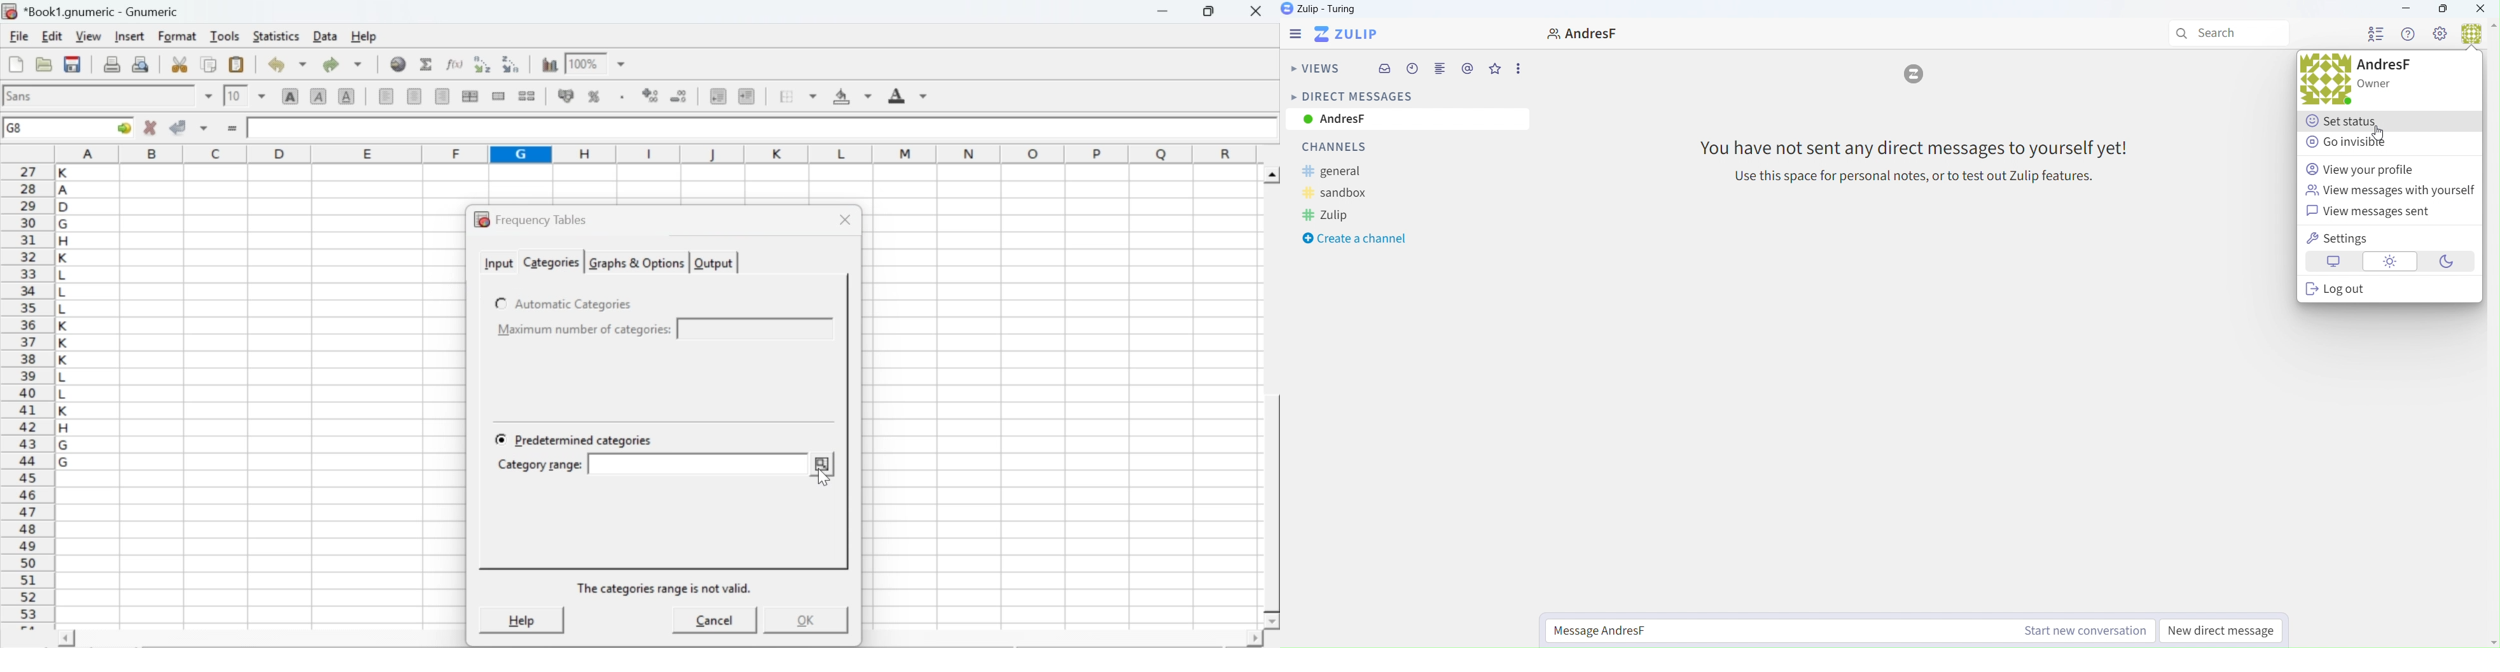  I want to click on application name, so click(94, 9).